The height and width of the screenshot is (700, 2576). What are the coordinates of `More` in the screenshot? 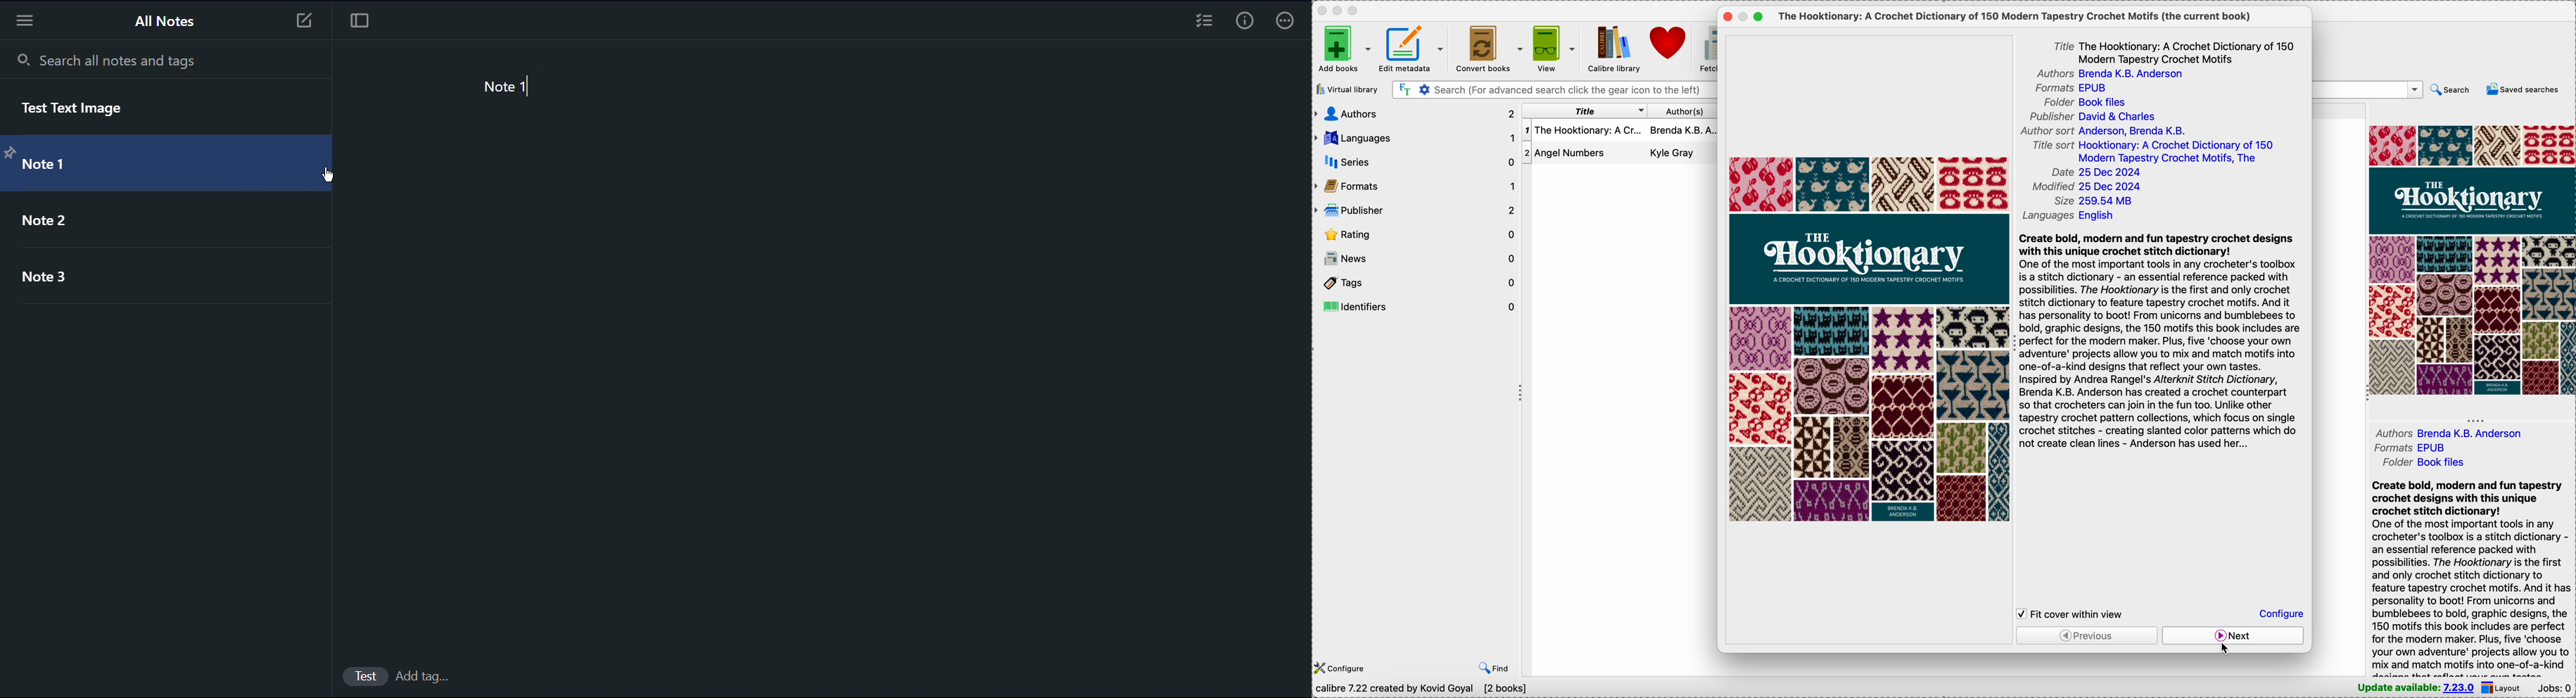 It's located at (27, 20).